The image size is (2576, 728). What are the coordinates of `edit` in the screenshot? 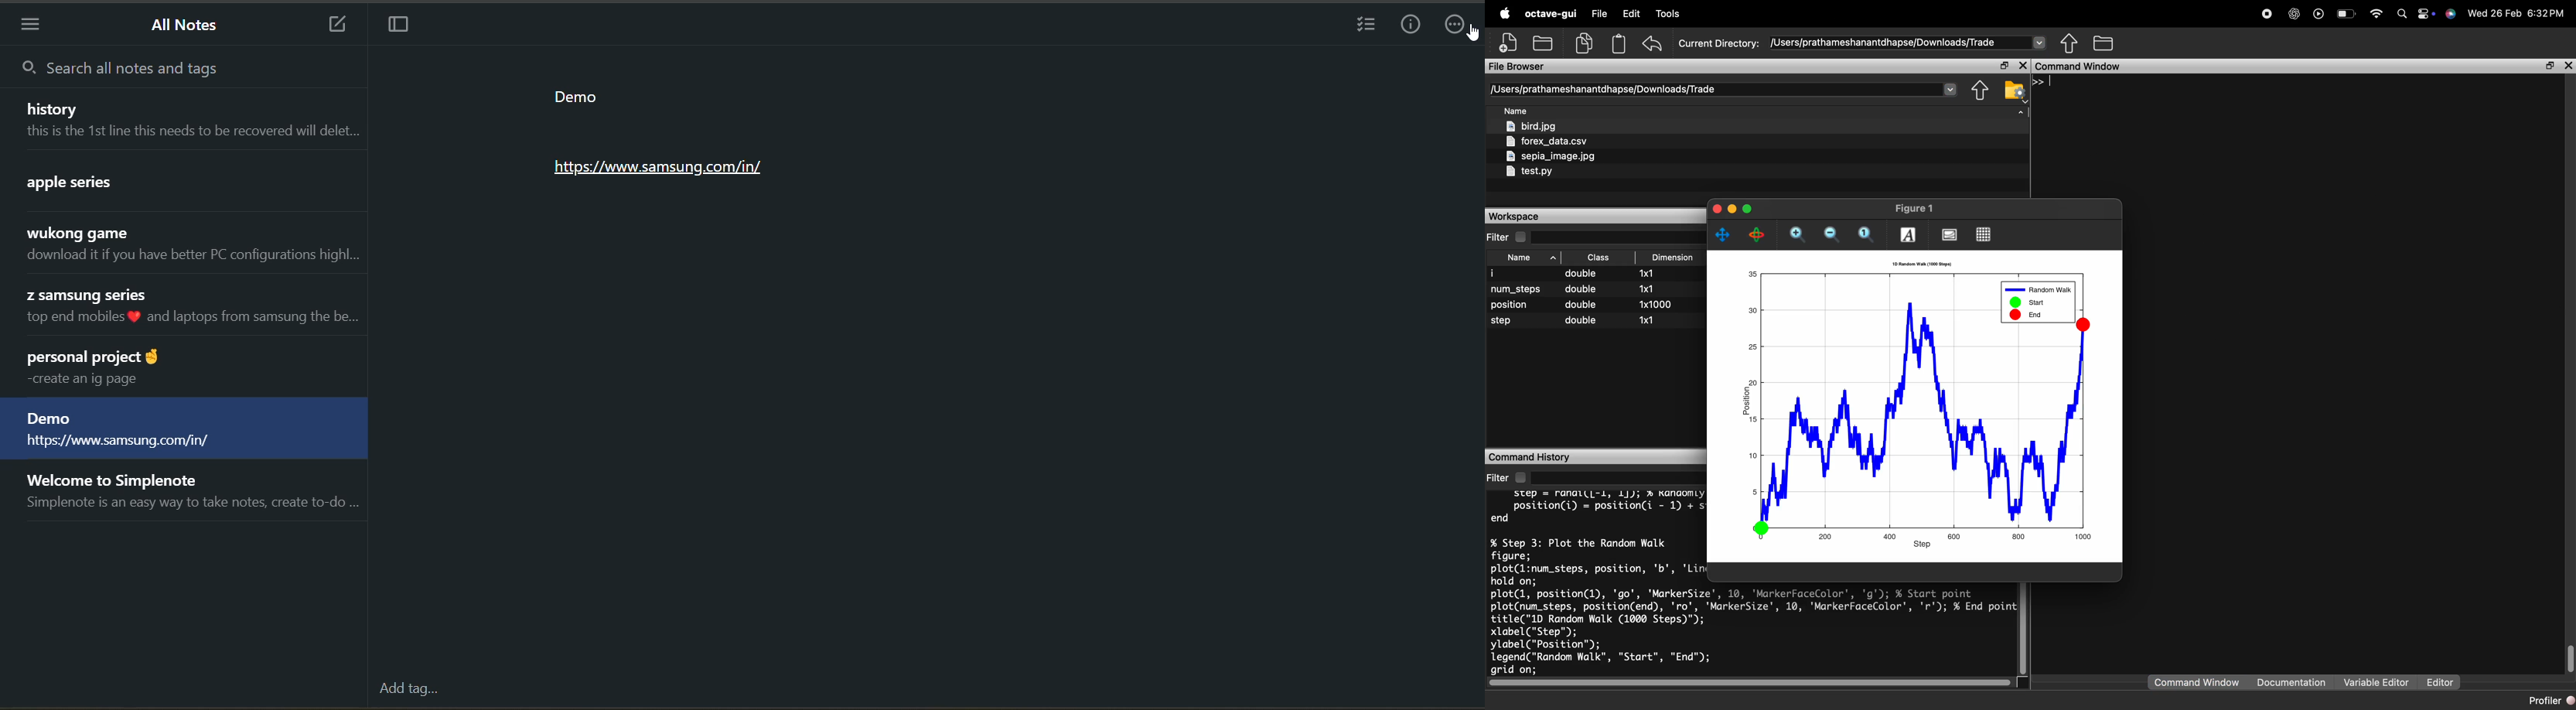 It's located at (1631, 15).